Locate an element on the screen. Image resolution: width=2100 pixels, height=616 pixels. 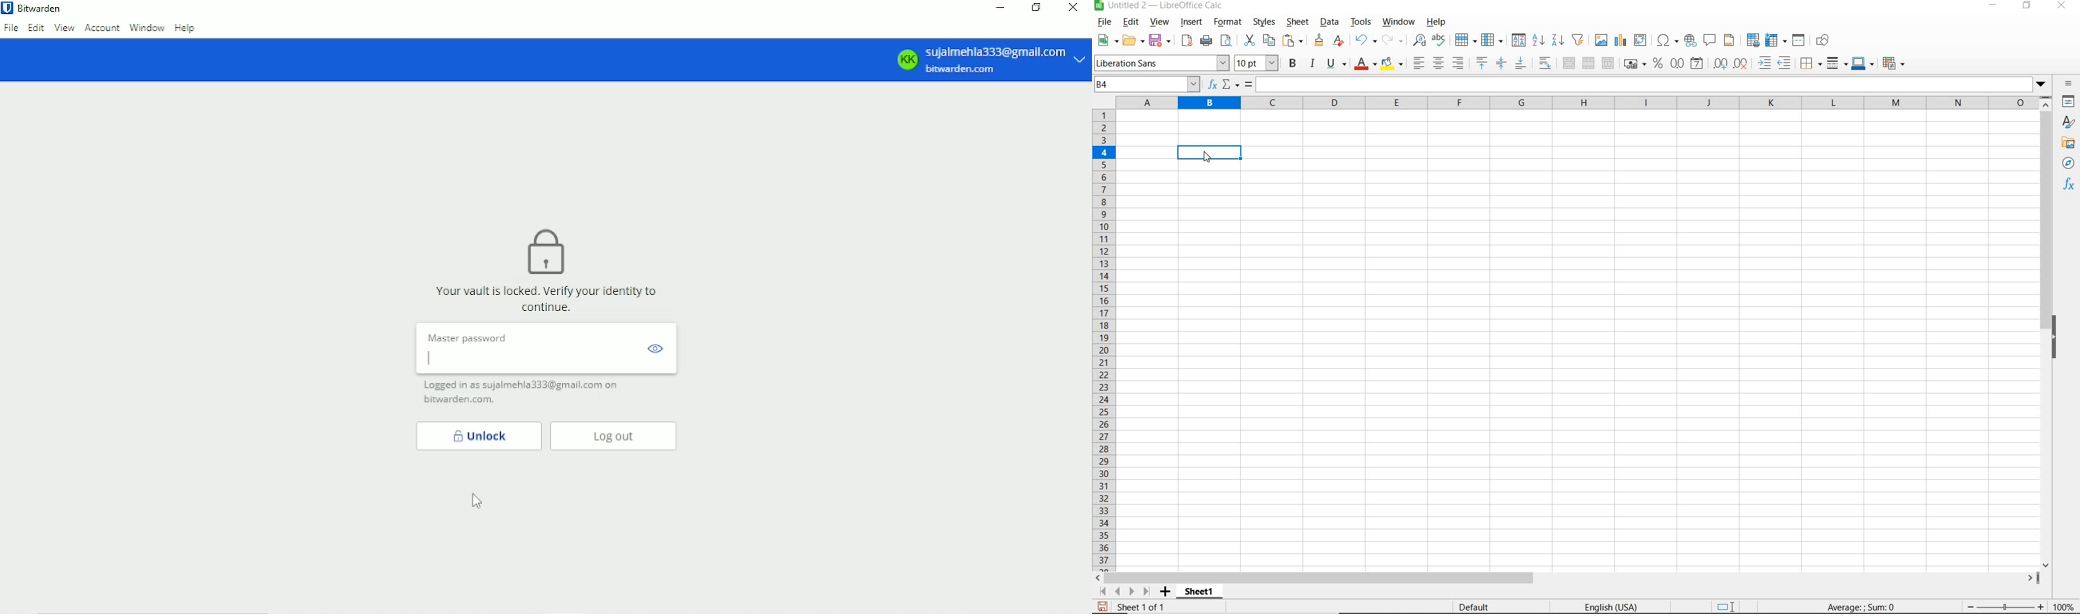
open is located at coordinates (1133, 40).